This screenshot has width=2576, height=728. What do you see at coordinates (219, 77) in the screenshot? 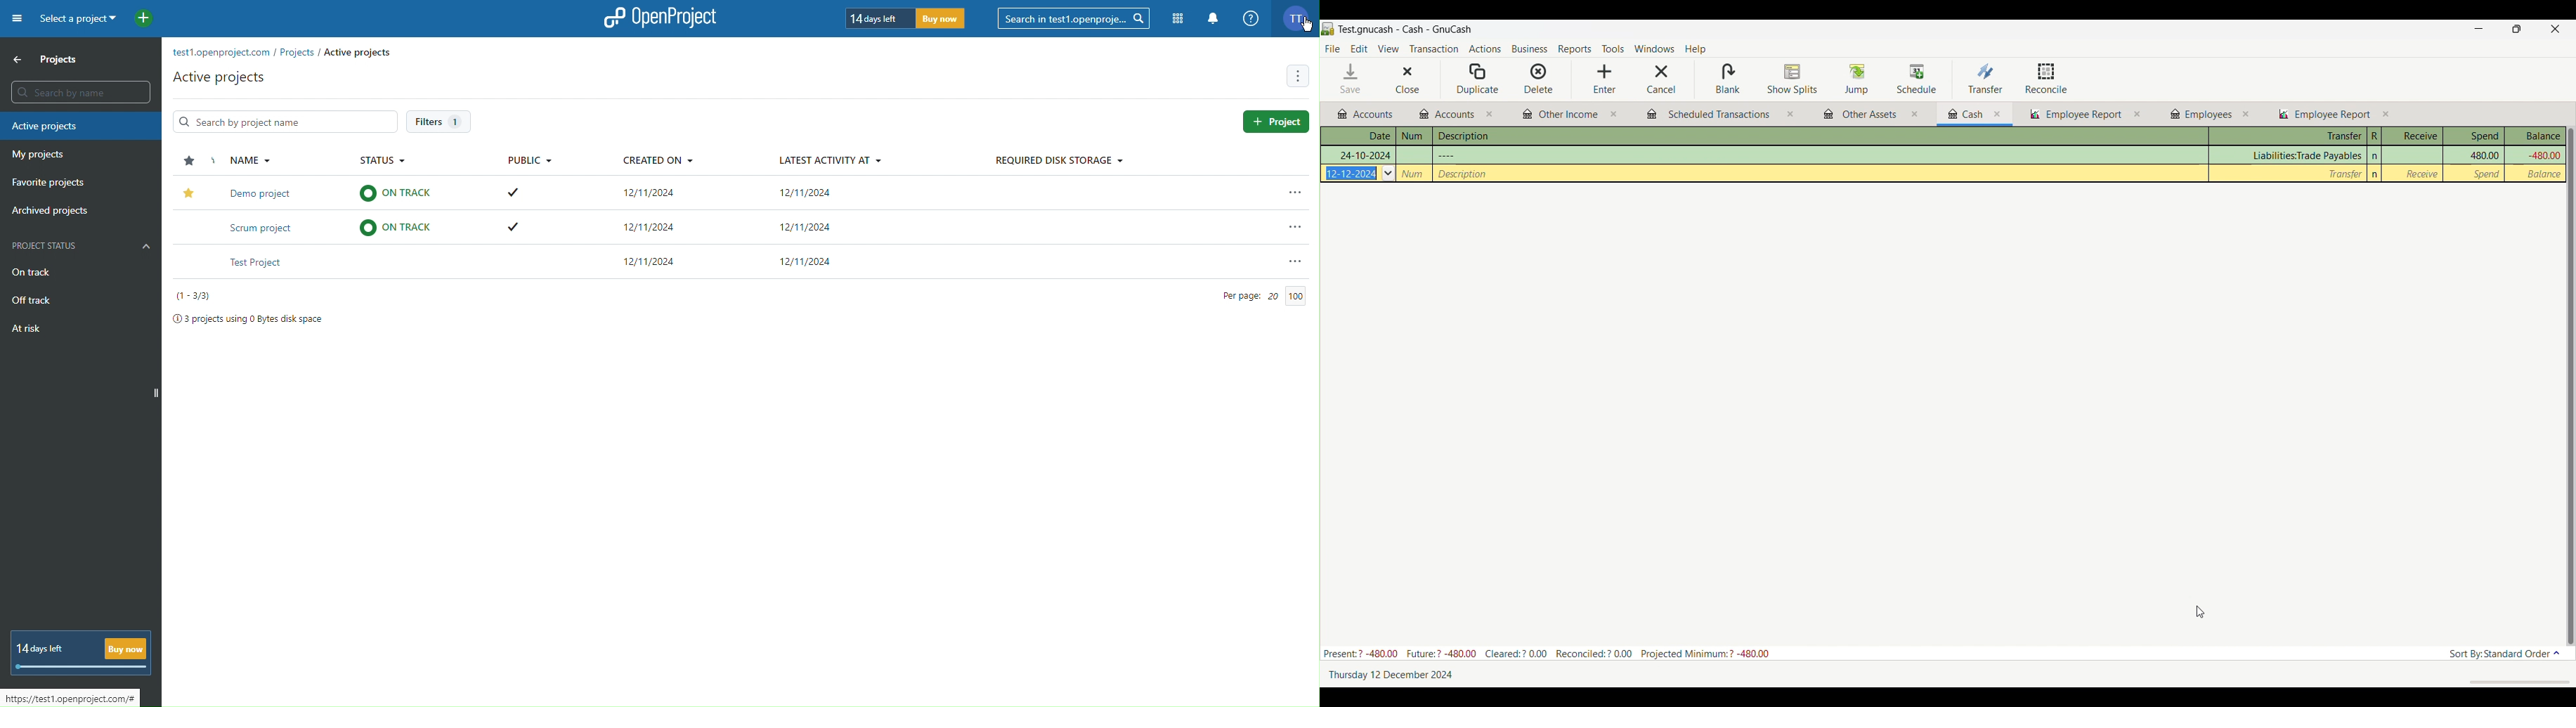
I see `Active projects` at bounding box center [219, 77].